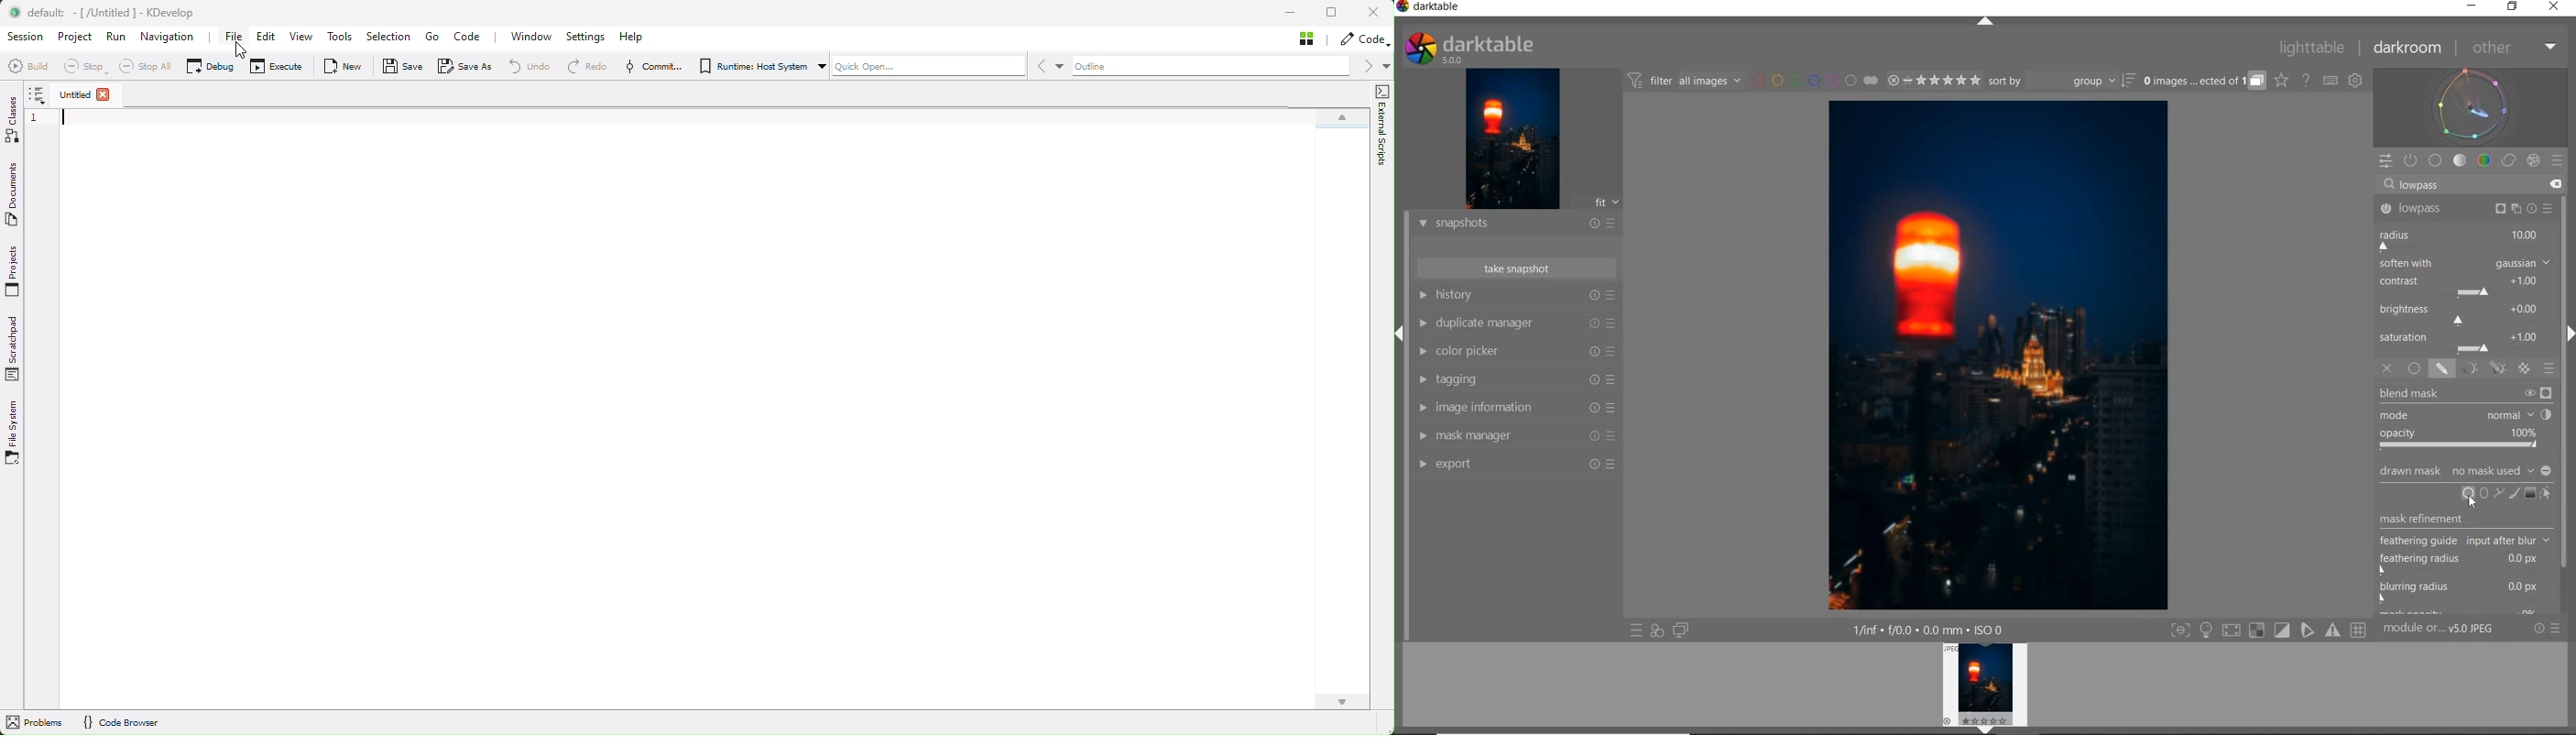 The height and width of the screenshot is (756, 2576). What do you see at coordinates (2465, 418) in the screenshot?
I see `BLEND MASK` at bounding box center [2465, 418].